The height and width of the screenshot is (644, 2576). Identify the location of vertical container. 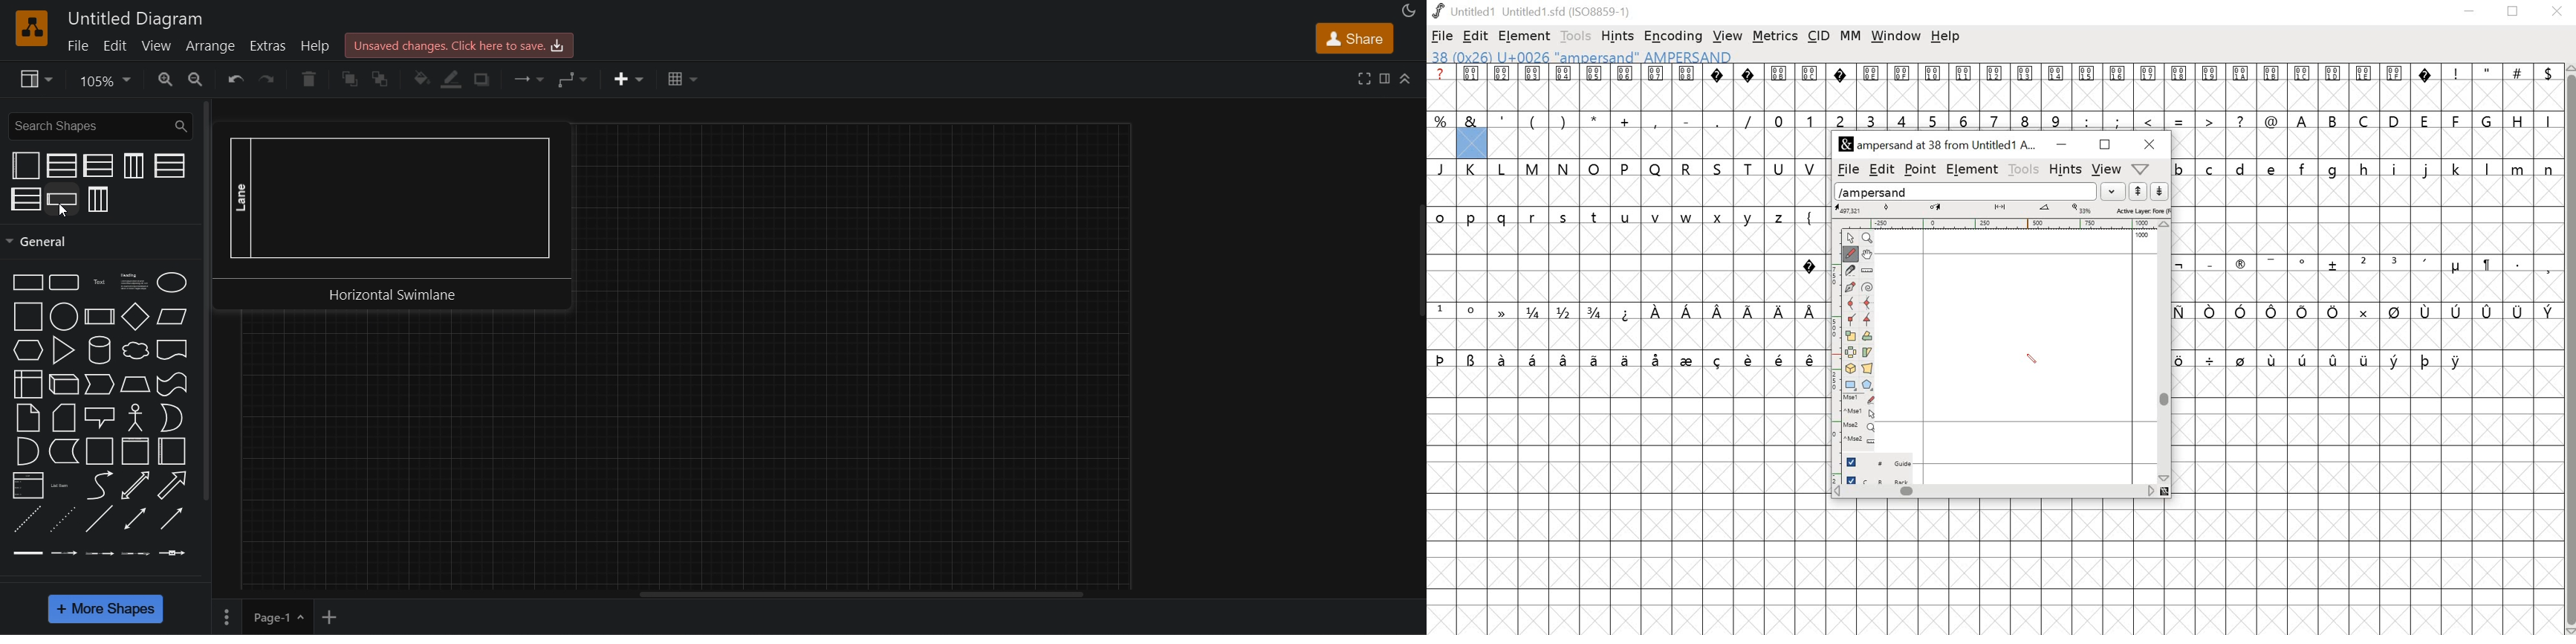
(135, 451).